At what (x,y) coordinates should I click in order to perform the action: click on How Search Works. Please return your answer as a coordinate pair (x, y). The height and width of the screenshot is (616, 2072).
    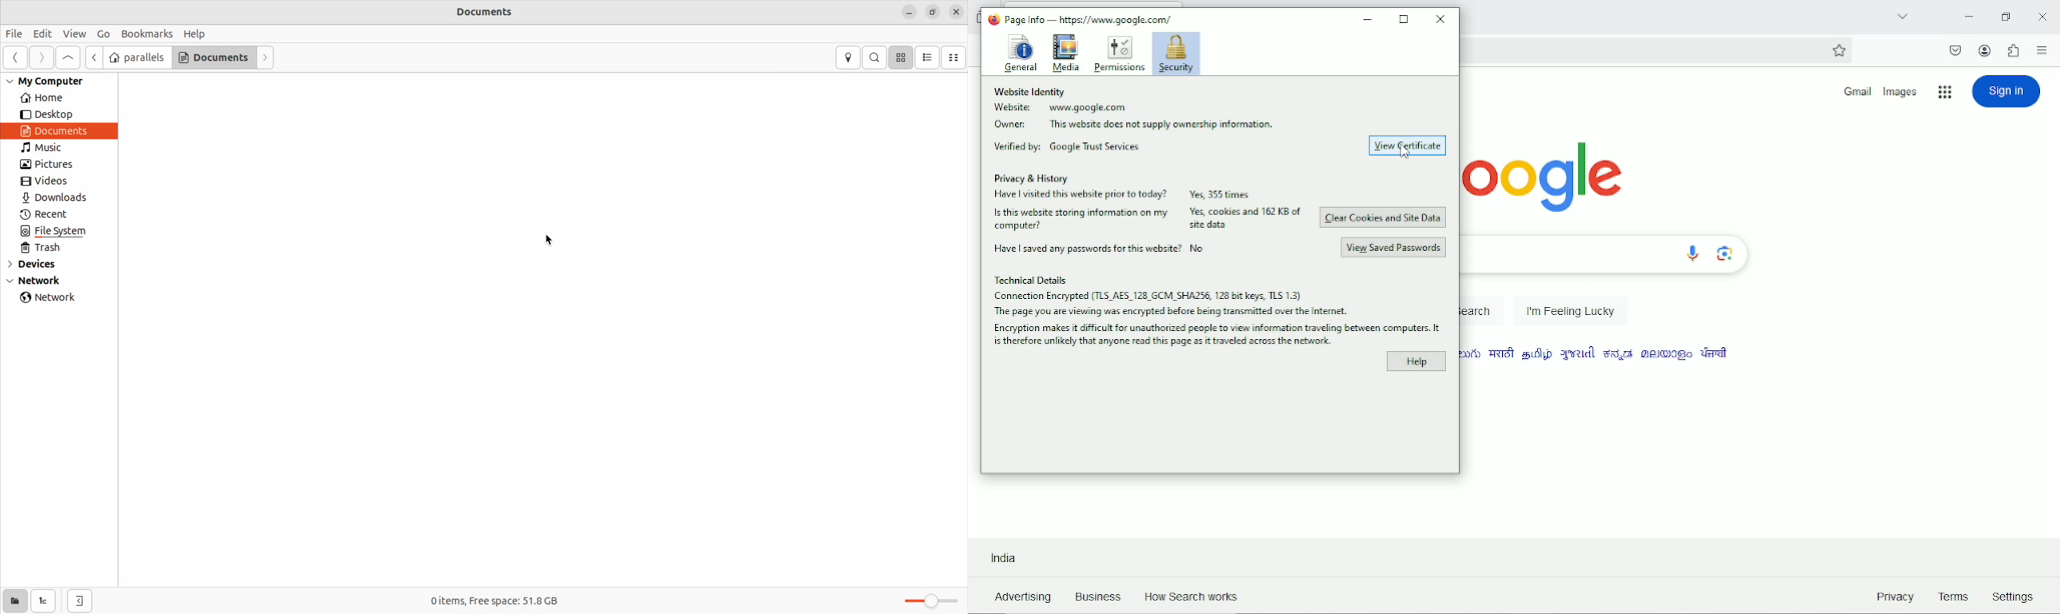
    Looking at the image, I should click on (1199, 596).